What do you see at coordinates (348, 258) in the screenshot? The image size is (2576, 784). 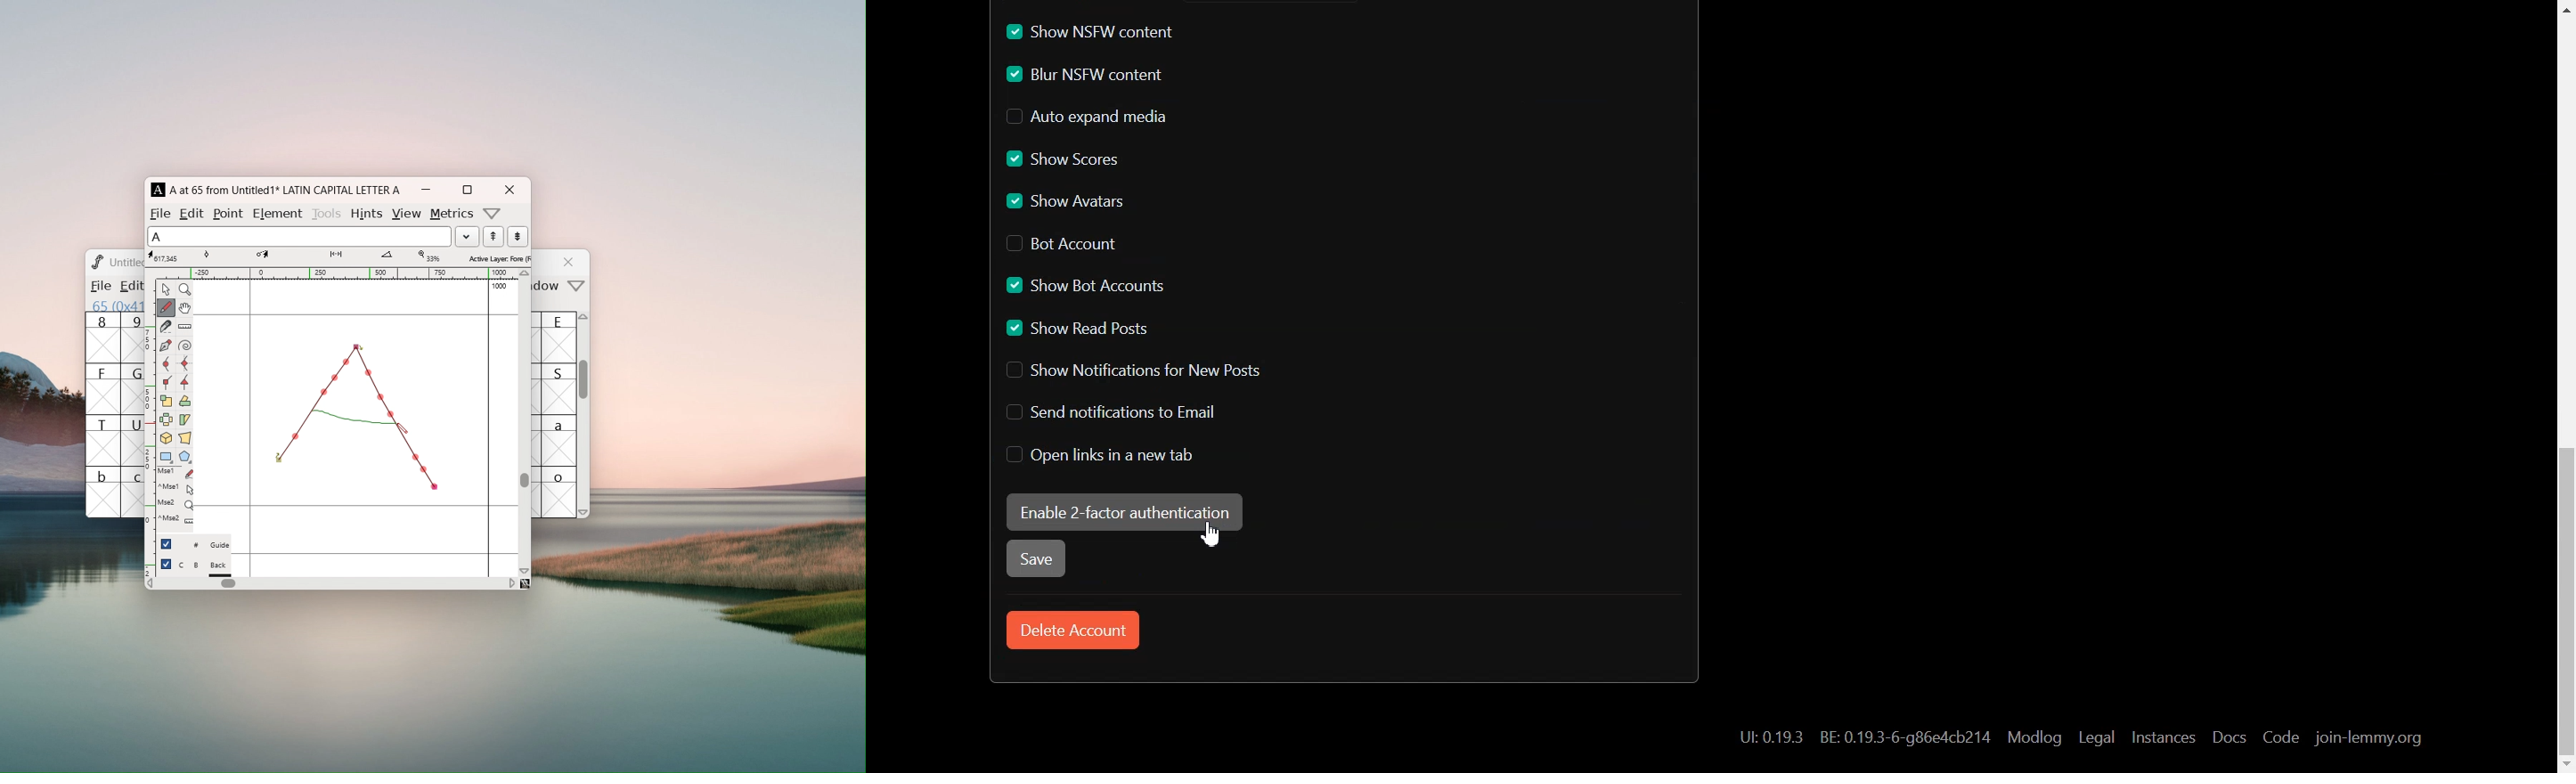 I see `distance from starting point` at bounding box center [348, 258].